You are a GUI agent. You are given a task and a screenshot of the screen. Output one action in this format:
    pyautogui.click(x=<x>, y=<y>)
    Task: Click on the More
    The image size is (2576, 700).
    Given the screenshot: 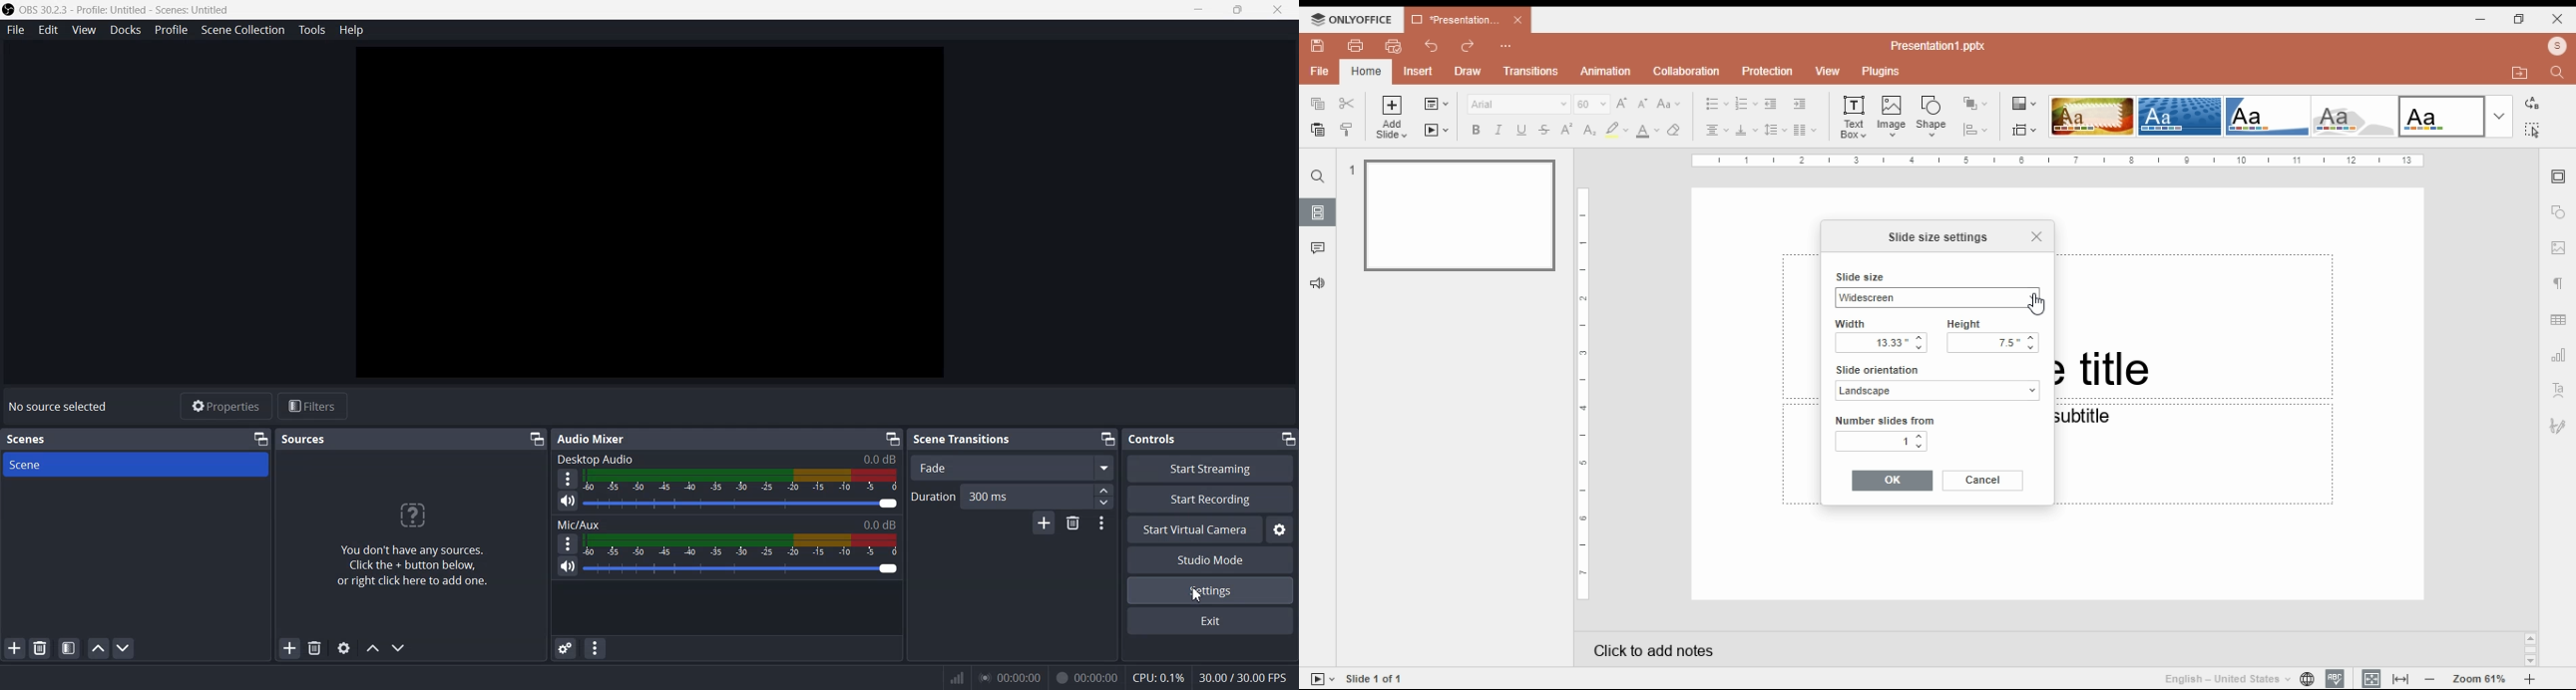 What is the action you would take?
    pyautogui.click(x=567, y=479)
    